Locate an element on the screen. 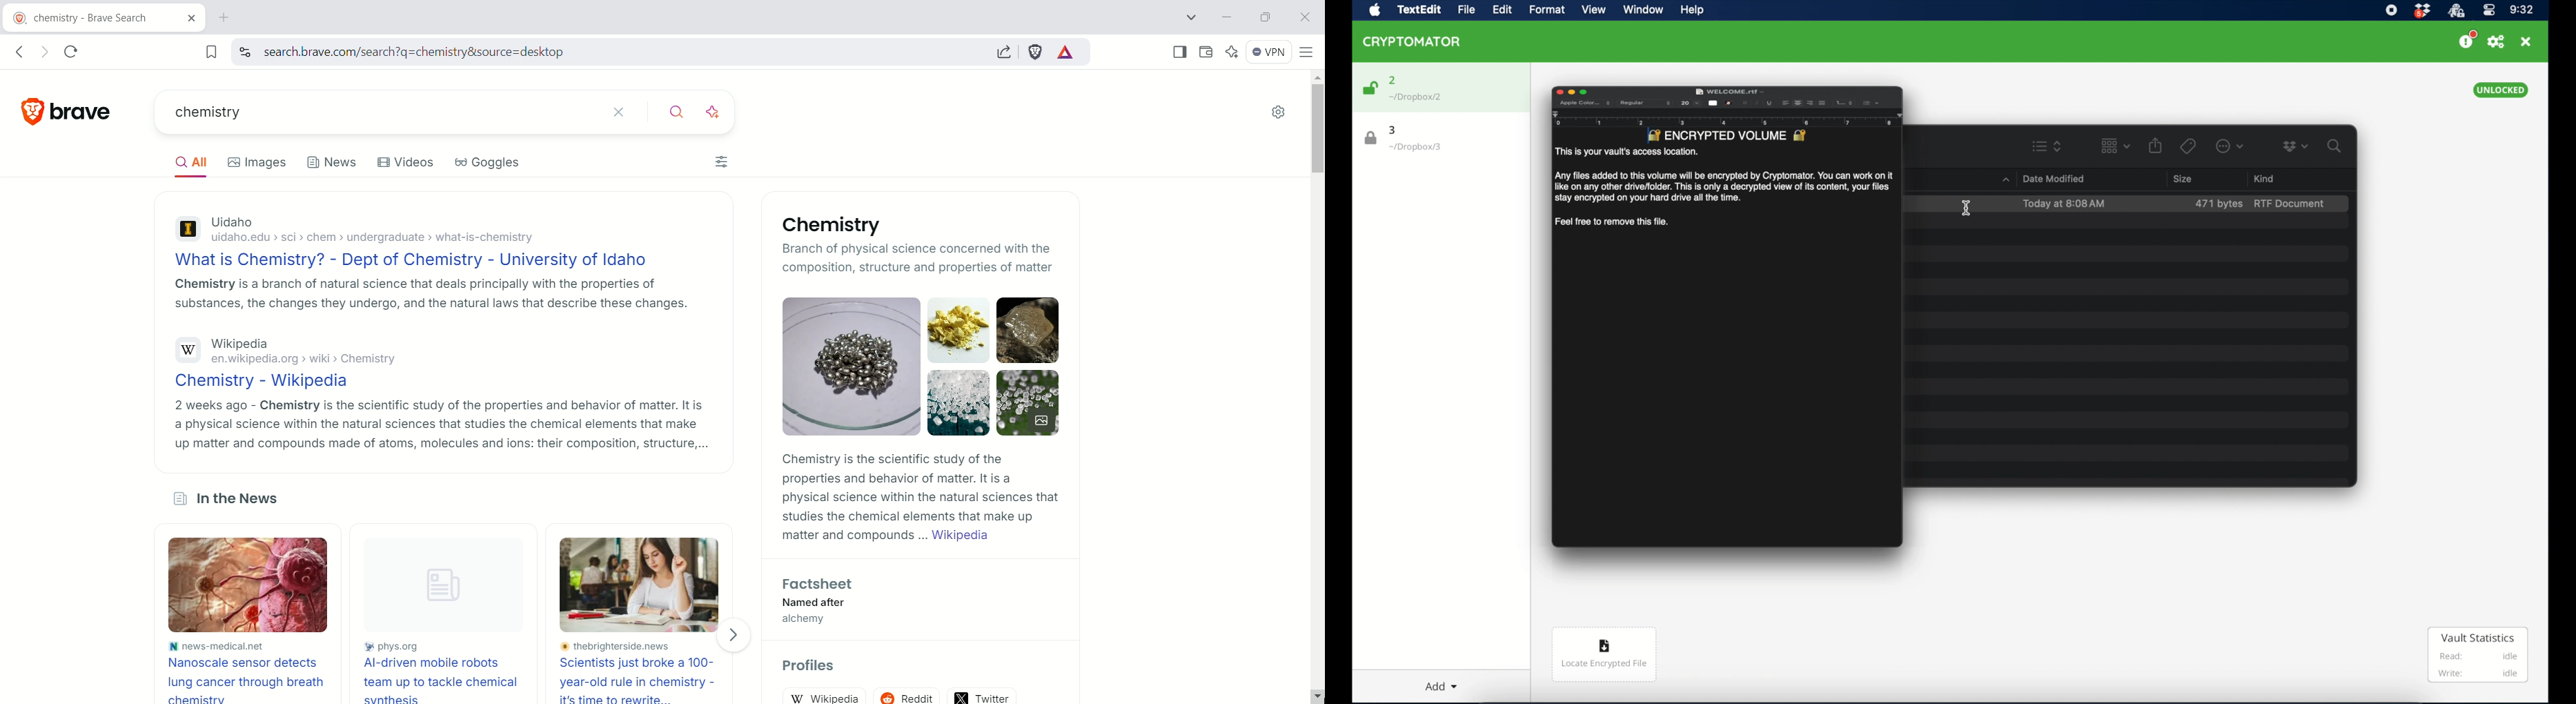  3 is located at coordinates (1396, 130).